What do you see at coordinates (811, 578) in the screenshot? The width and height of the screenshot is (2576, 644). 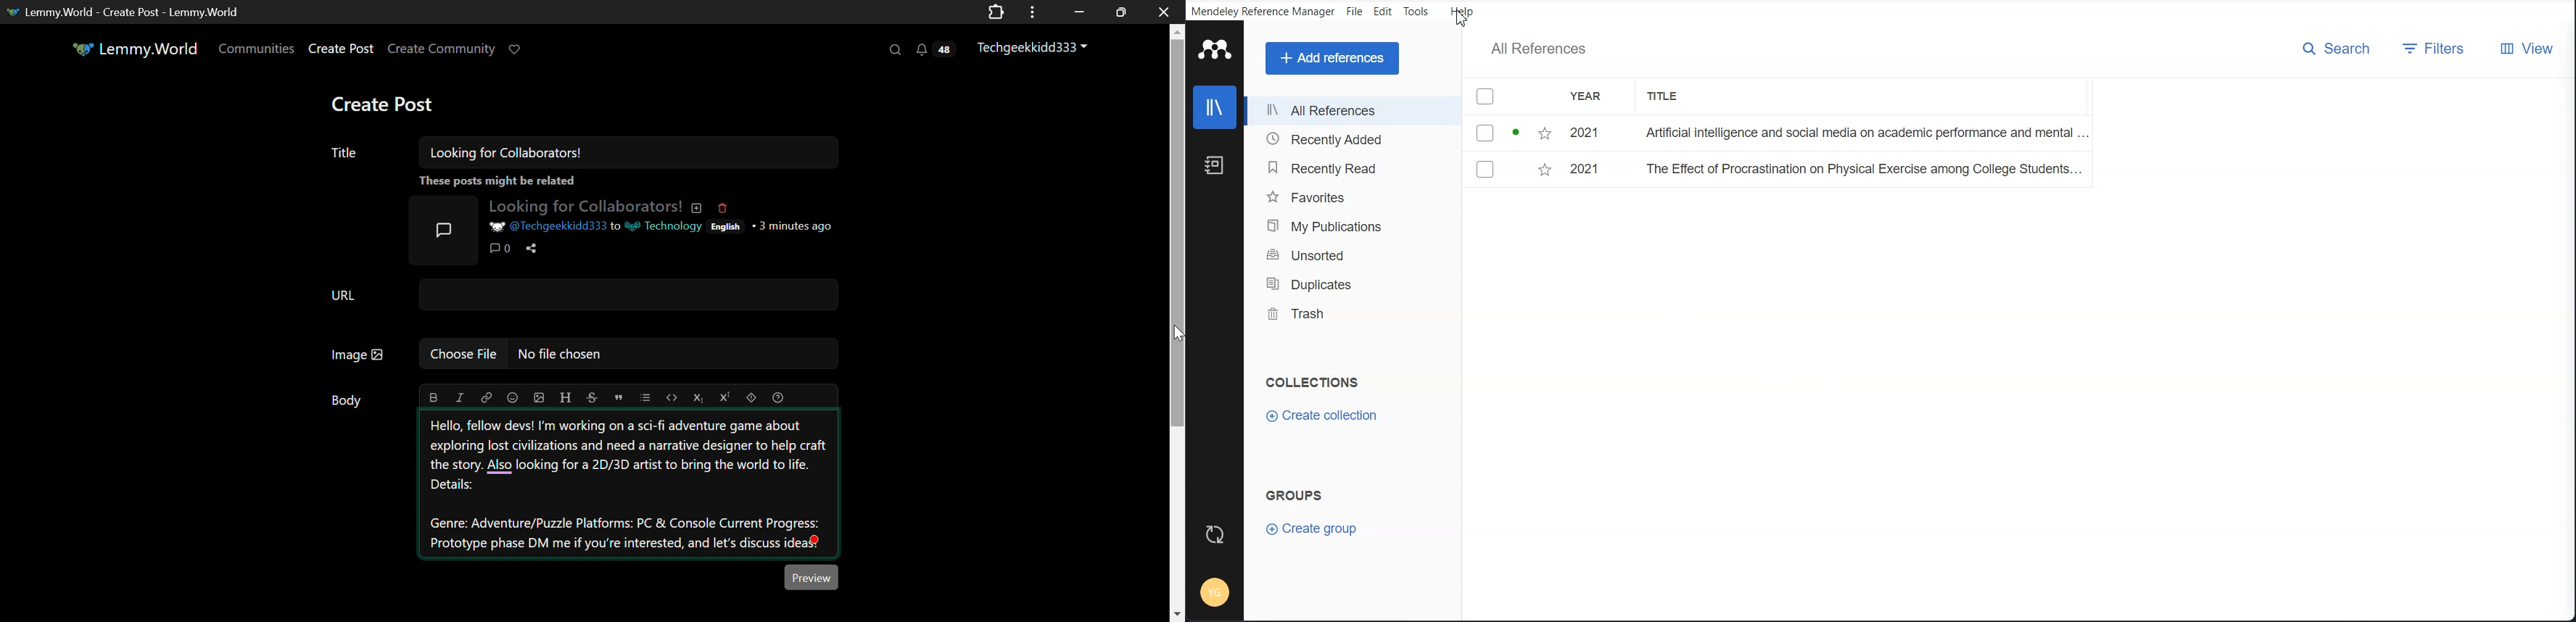 I see `Preview` at bounding box center [811, 578].